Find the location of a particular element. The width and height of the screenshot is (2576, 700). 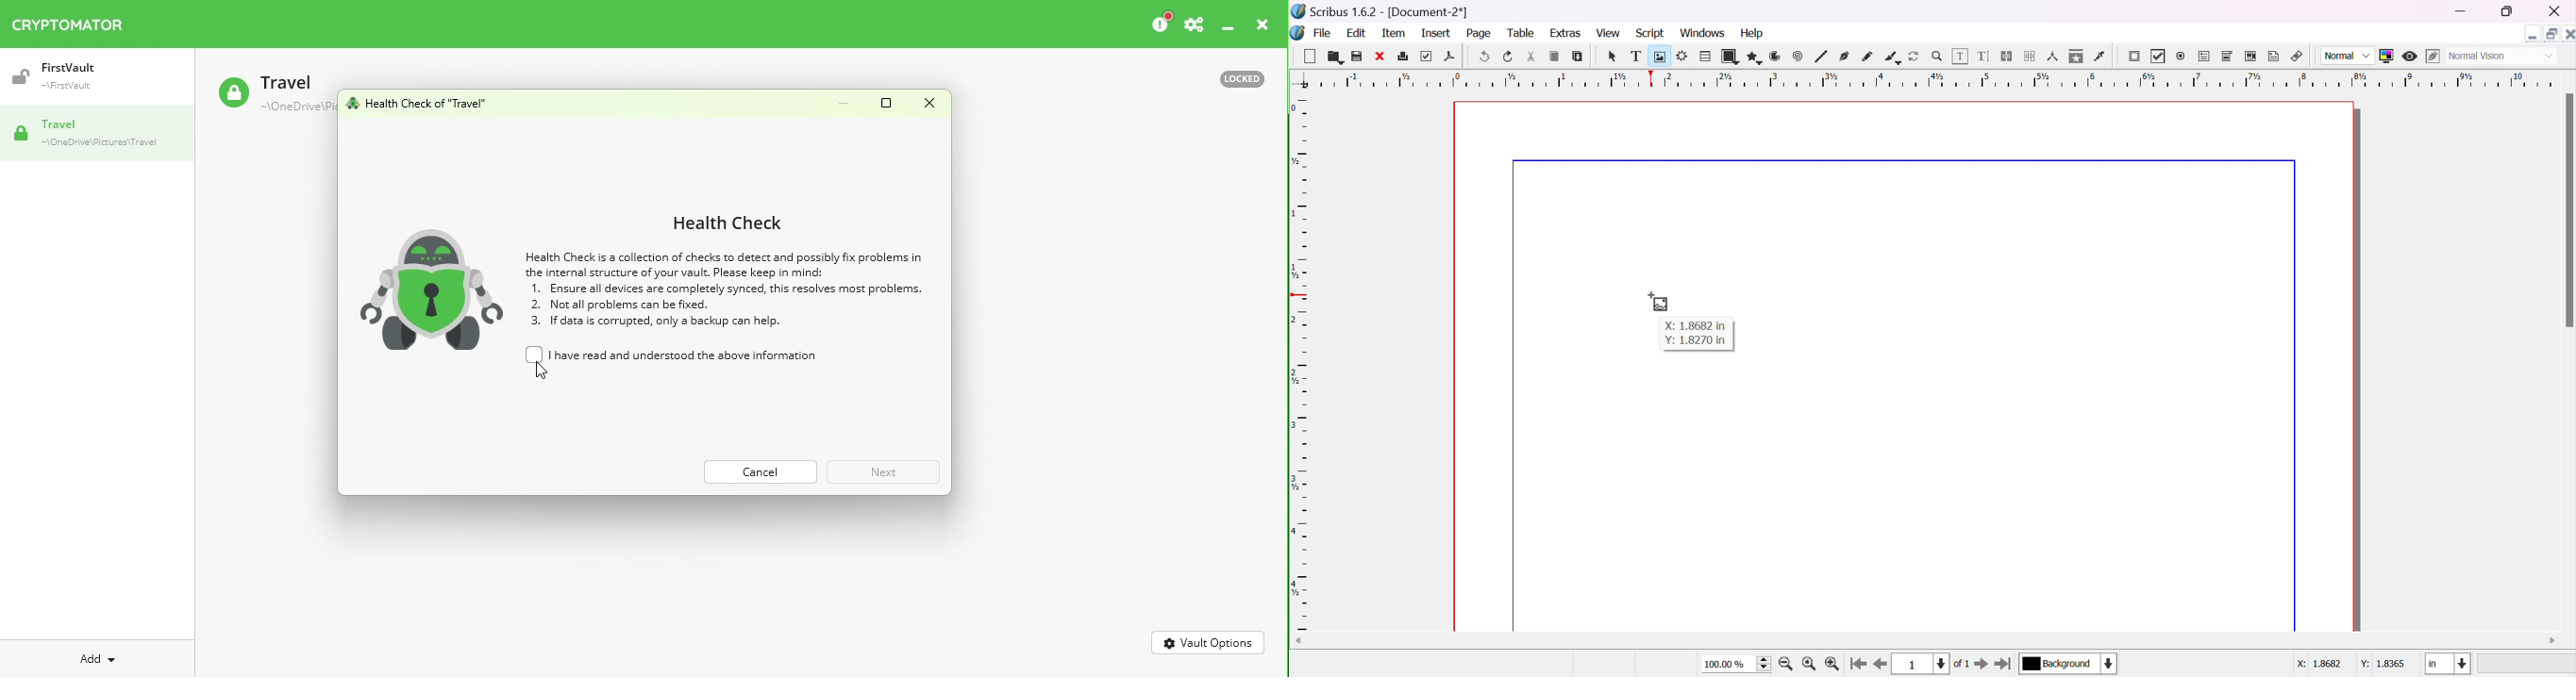

select item is located at coordinates (1614, 58).